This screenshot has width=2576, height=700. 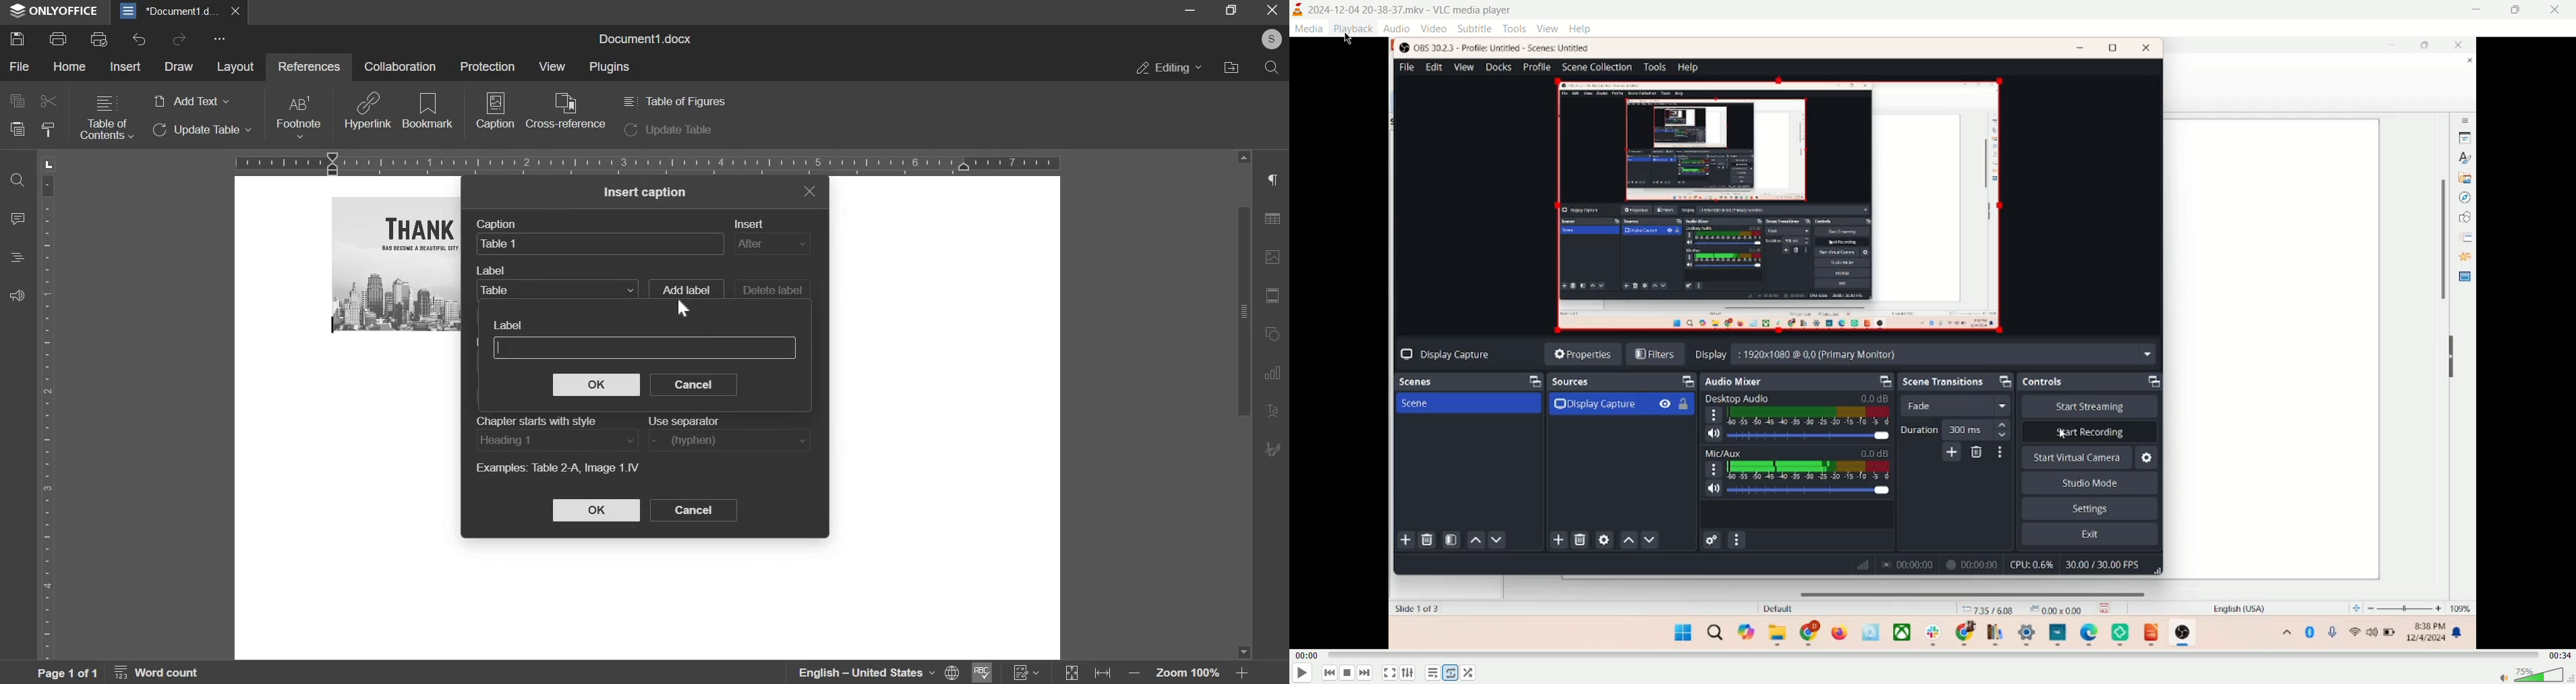 What do you see at coordinates (16, 129) in the screenshot?
I see `paste` at bounding box center [16, 129].